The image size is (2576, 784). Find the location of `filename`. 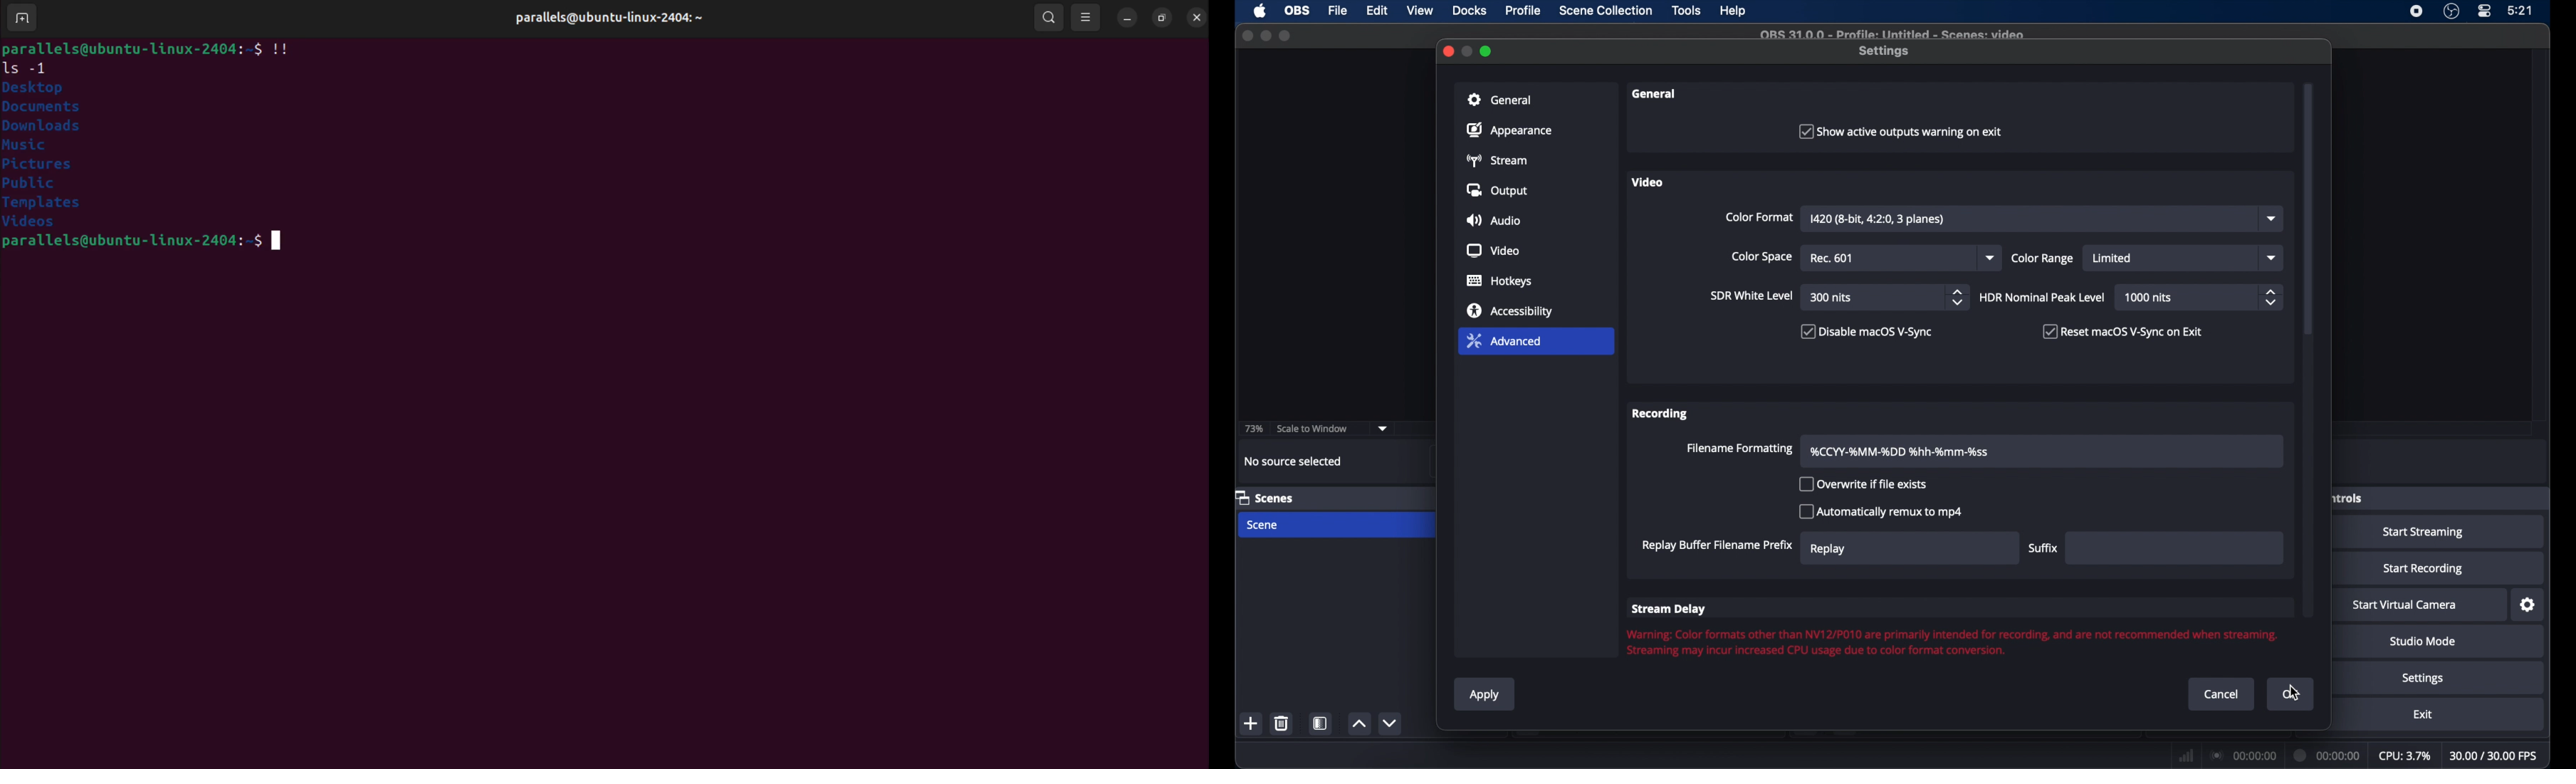

filename is located at coordinates (1898, 452).